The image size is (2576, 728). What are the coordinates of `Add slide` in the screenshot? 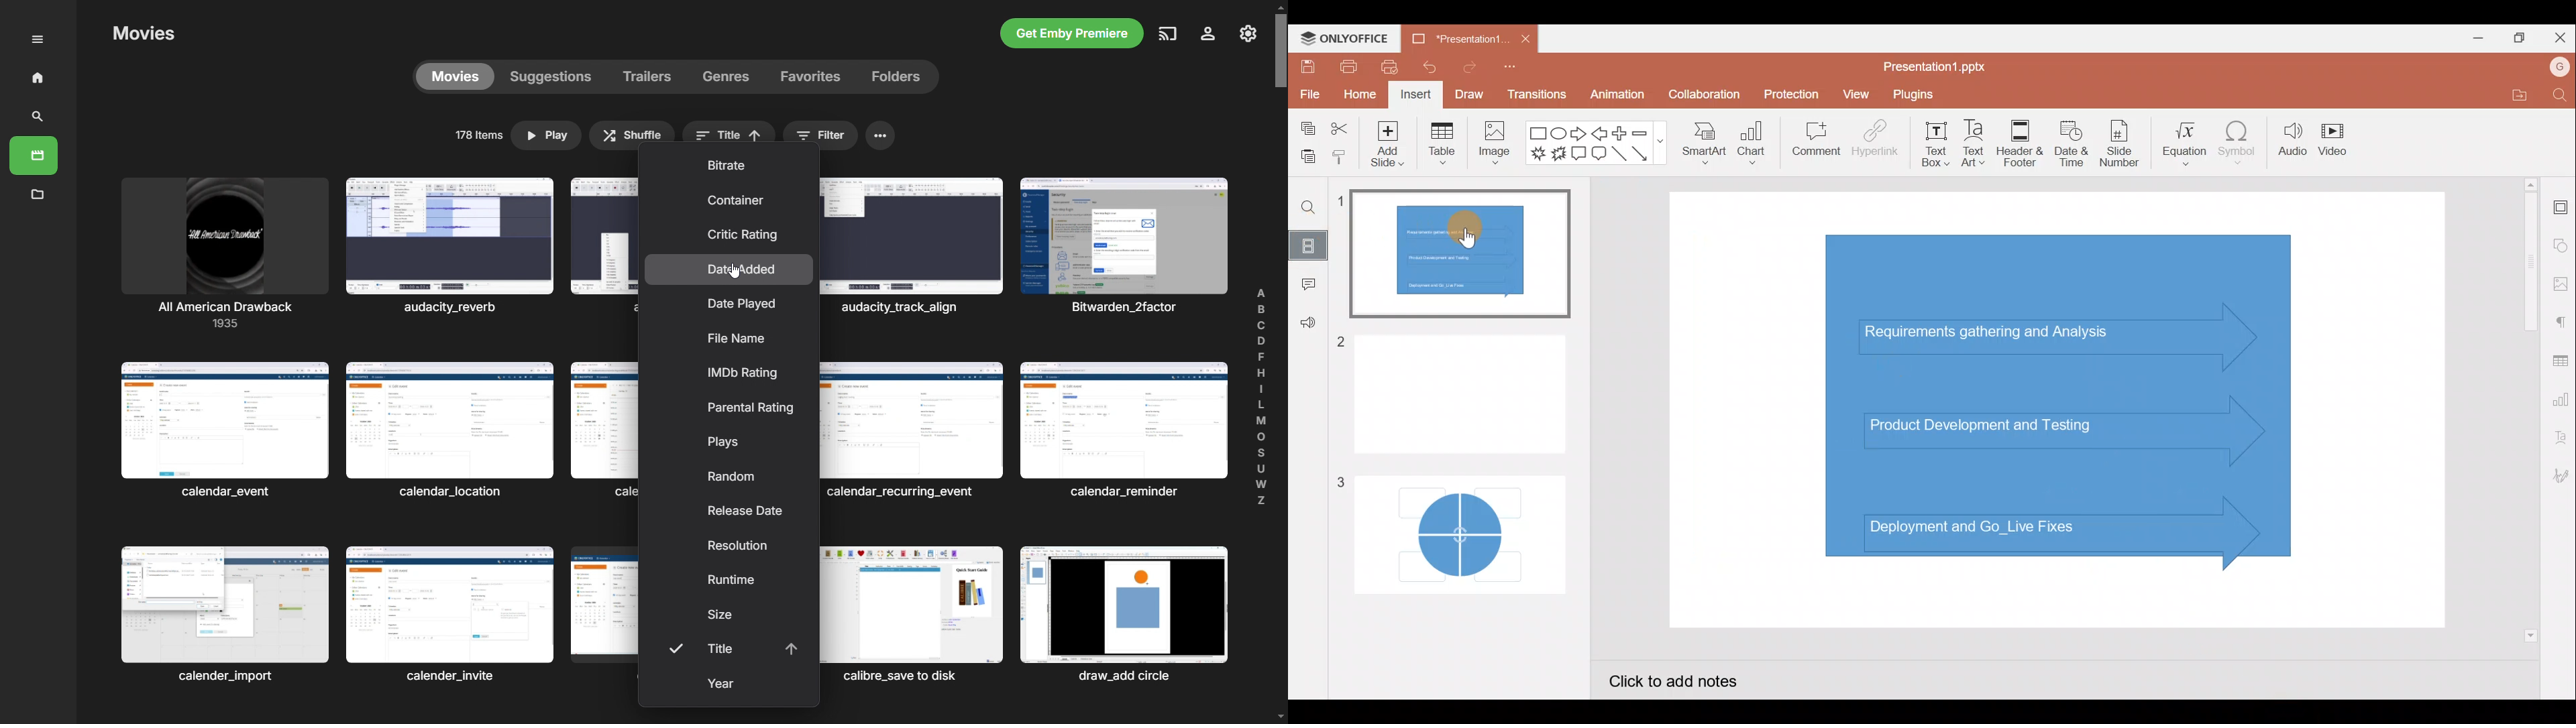 It's located at (1385, 146).